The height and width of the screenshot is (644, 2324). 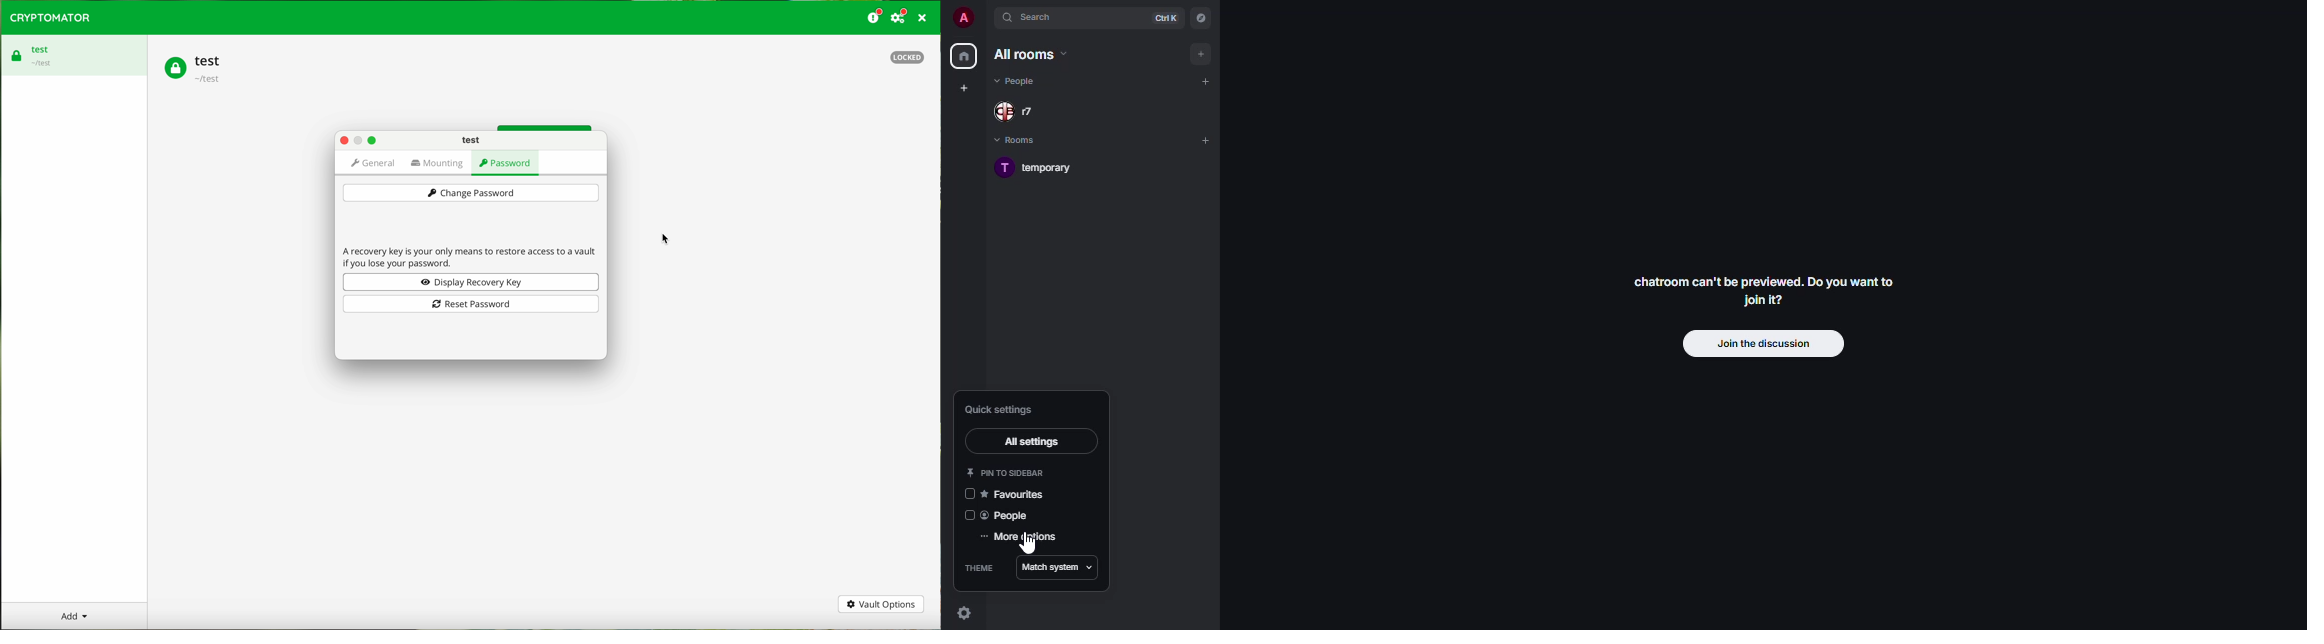 What do you see at coordinates (1162, 17) in the screenshot?
I see `ctrl K` at bounding box center [1162, 17].